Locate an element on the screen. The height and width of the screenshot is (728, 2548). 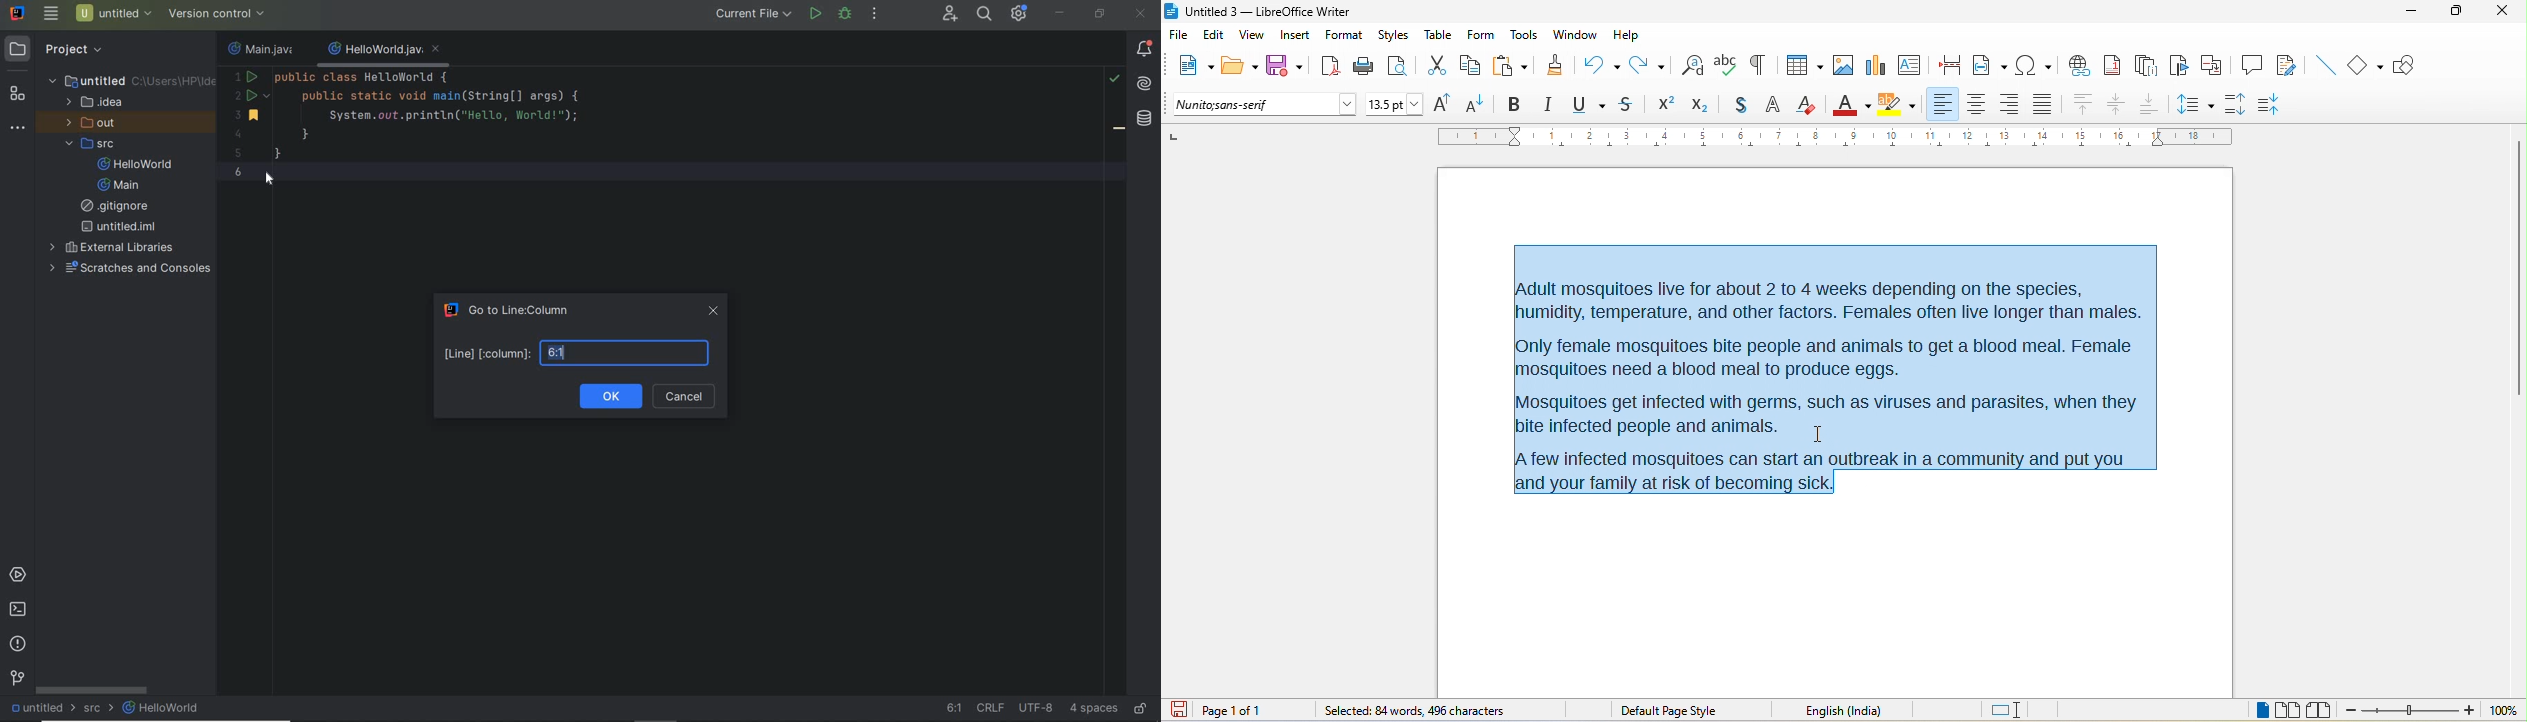
page break is located at coordinates (1945, 63).